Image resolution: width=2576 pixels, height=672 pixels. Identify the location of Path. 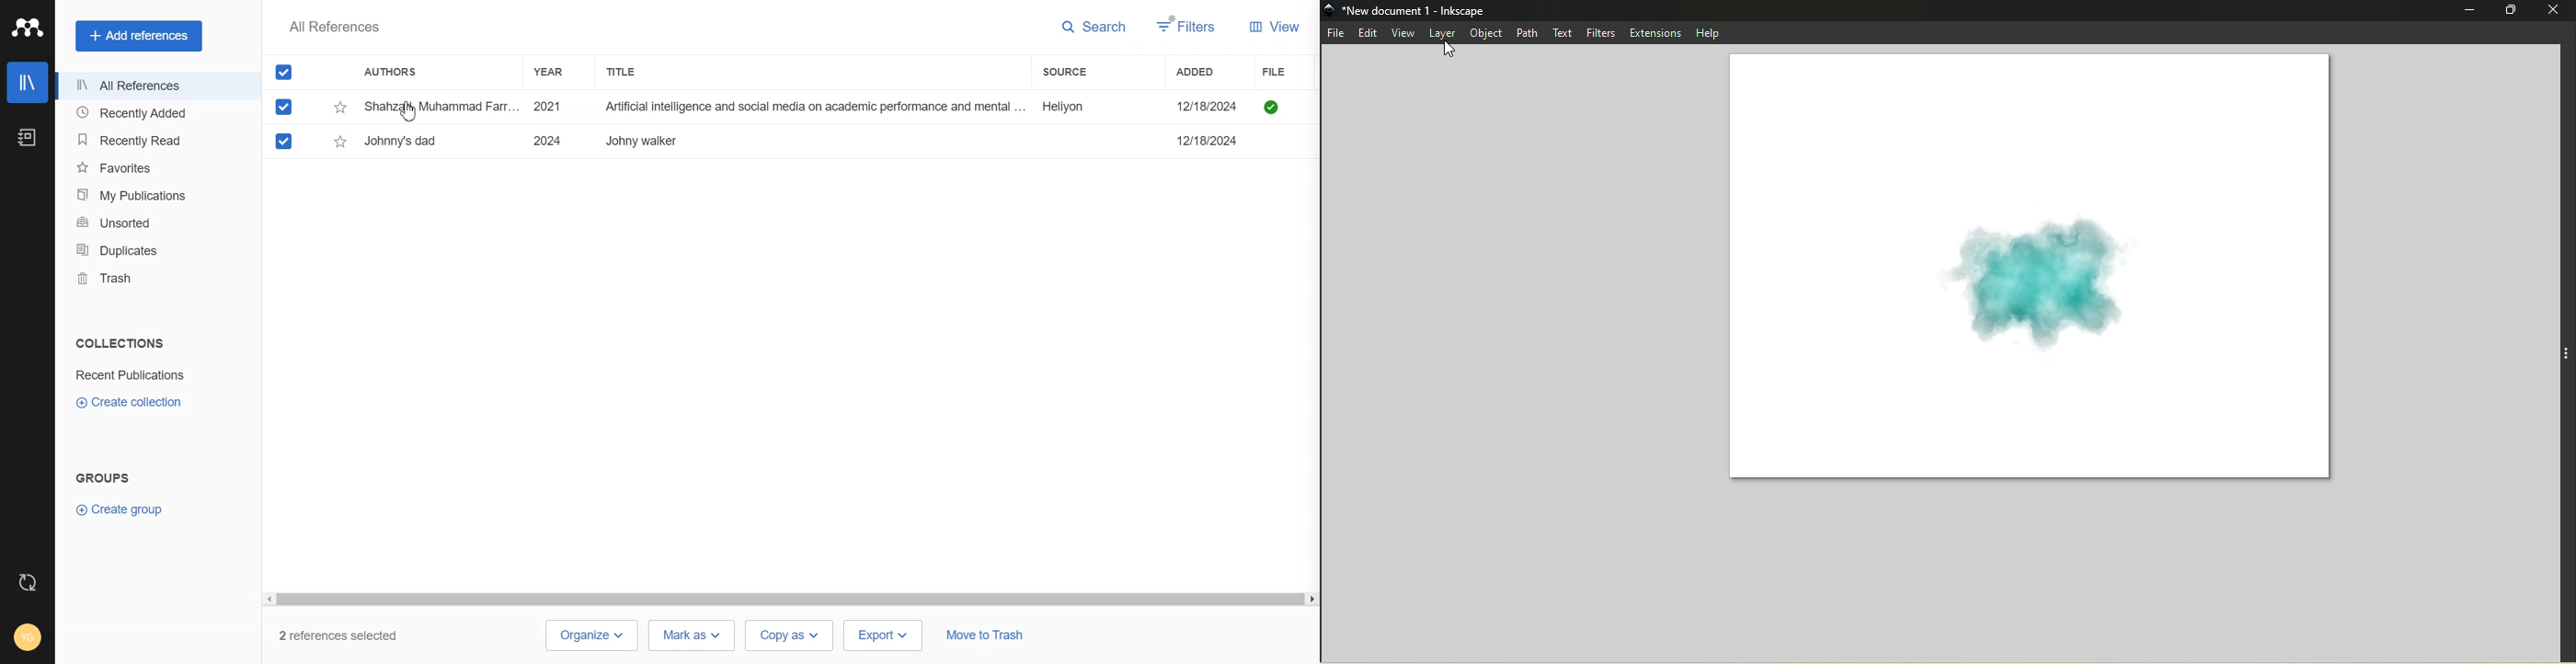
(1524, 31).